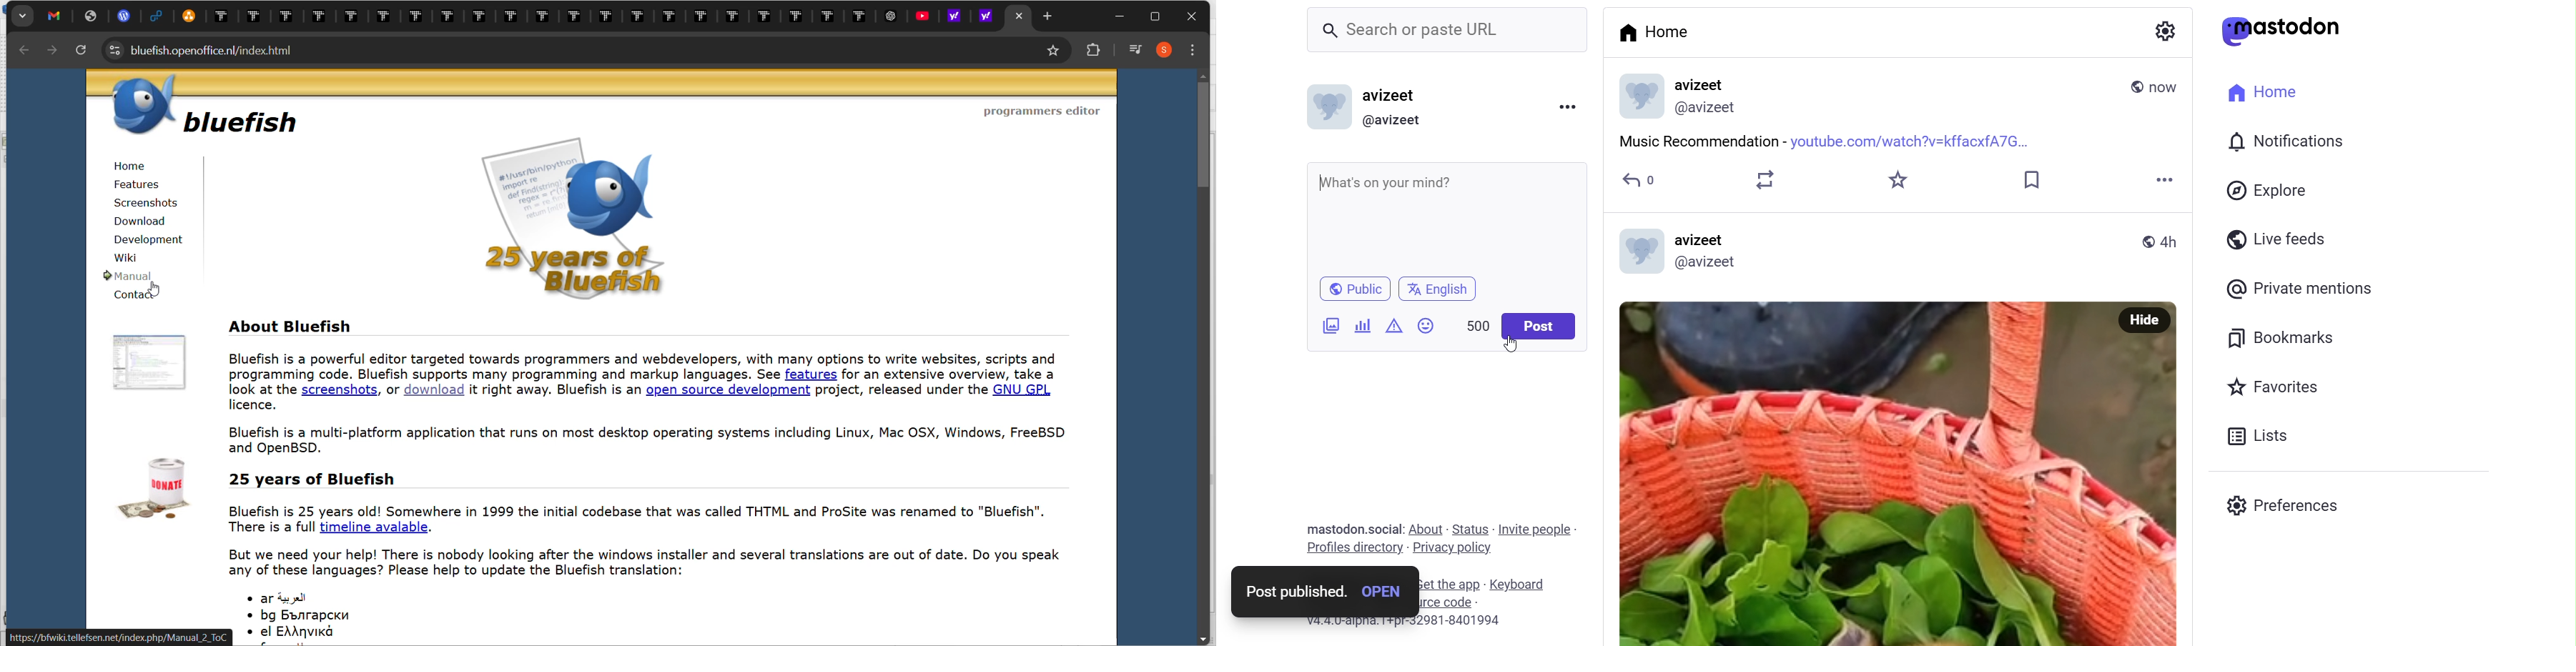 This screenshot has height=672, width=2576. I want to click on get the app, so click(1449, 582).